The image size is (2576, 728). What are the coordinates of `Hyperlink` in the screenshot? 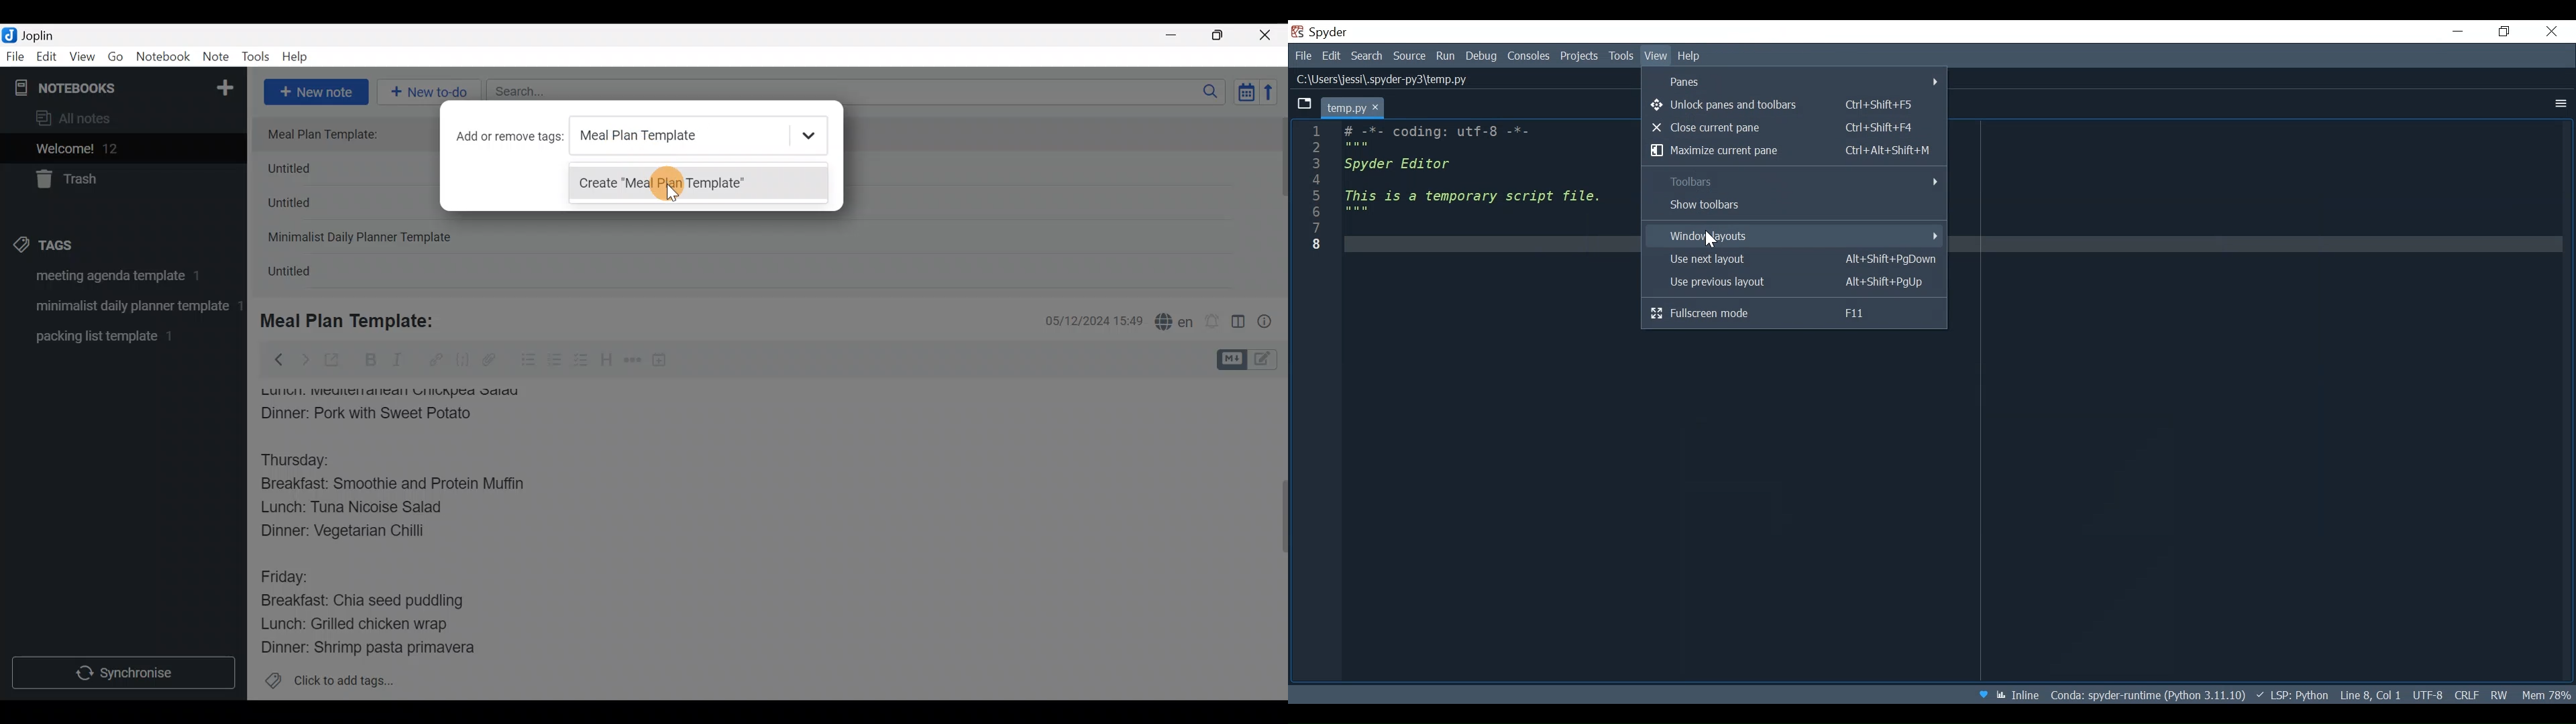 It's located at (436, 360).